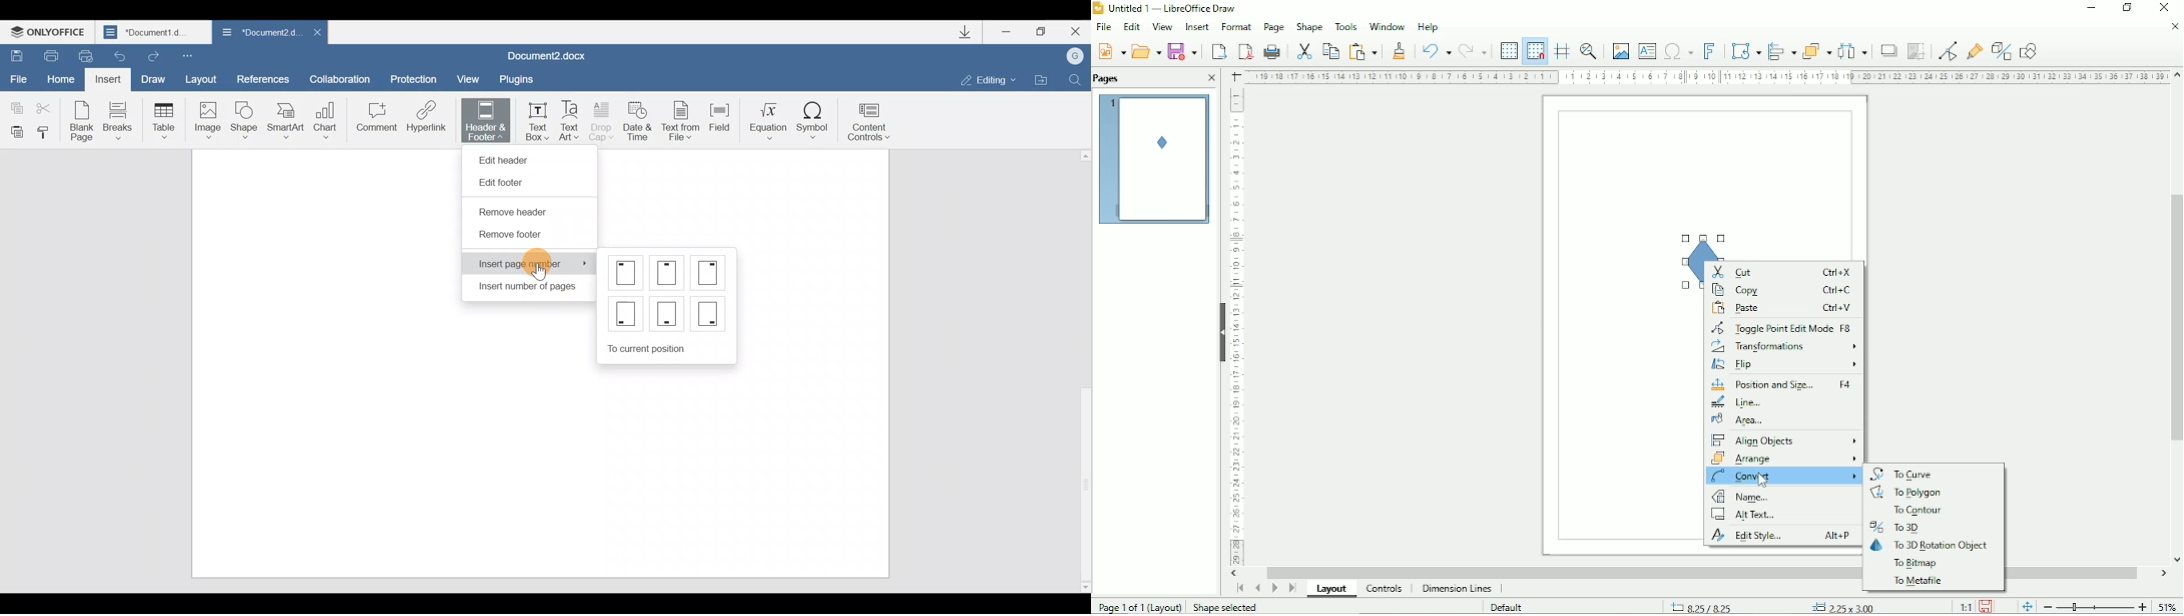 The width and height of the screenshot is (2184, 616). What do you see at coordinates (1784, 386) in the screenshot?
I see `Position and size` at bounding box center [1784, 386].